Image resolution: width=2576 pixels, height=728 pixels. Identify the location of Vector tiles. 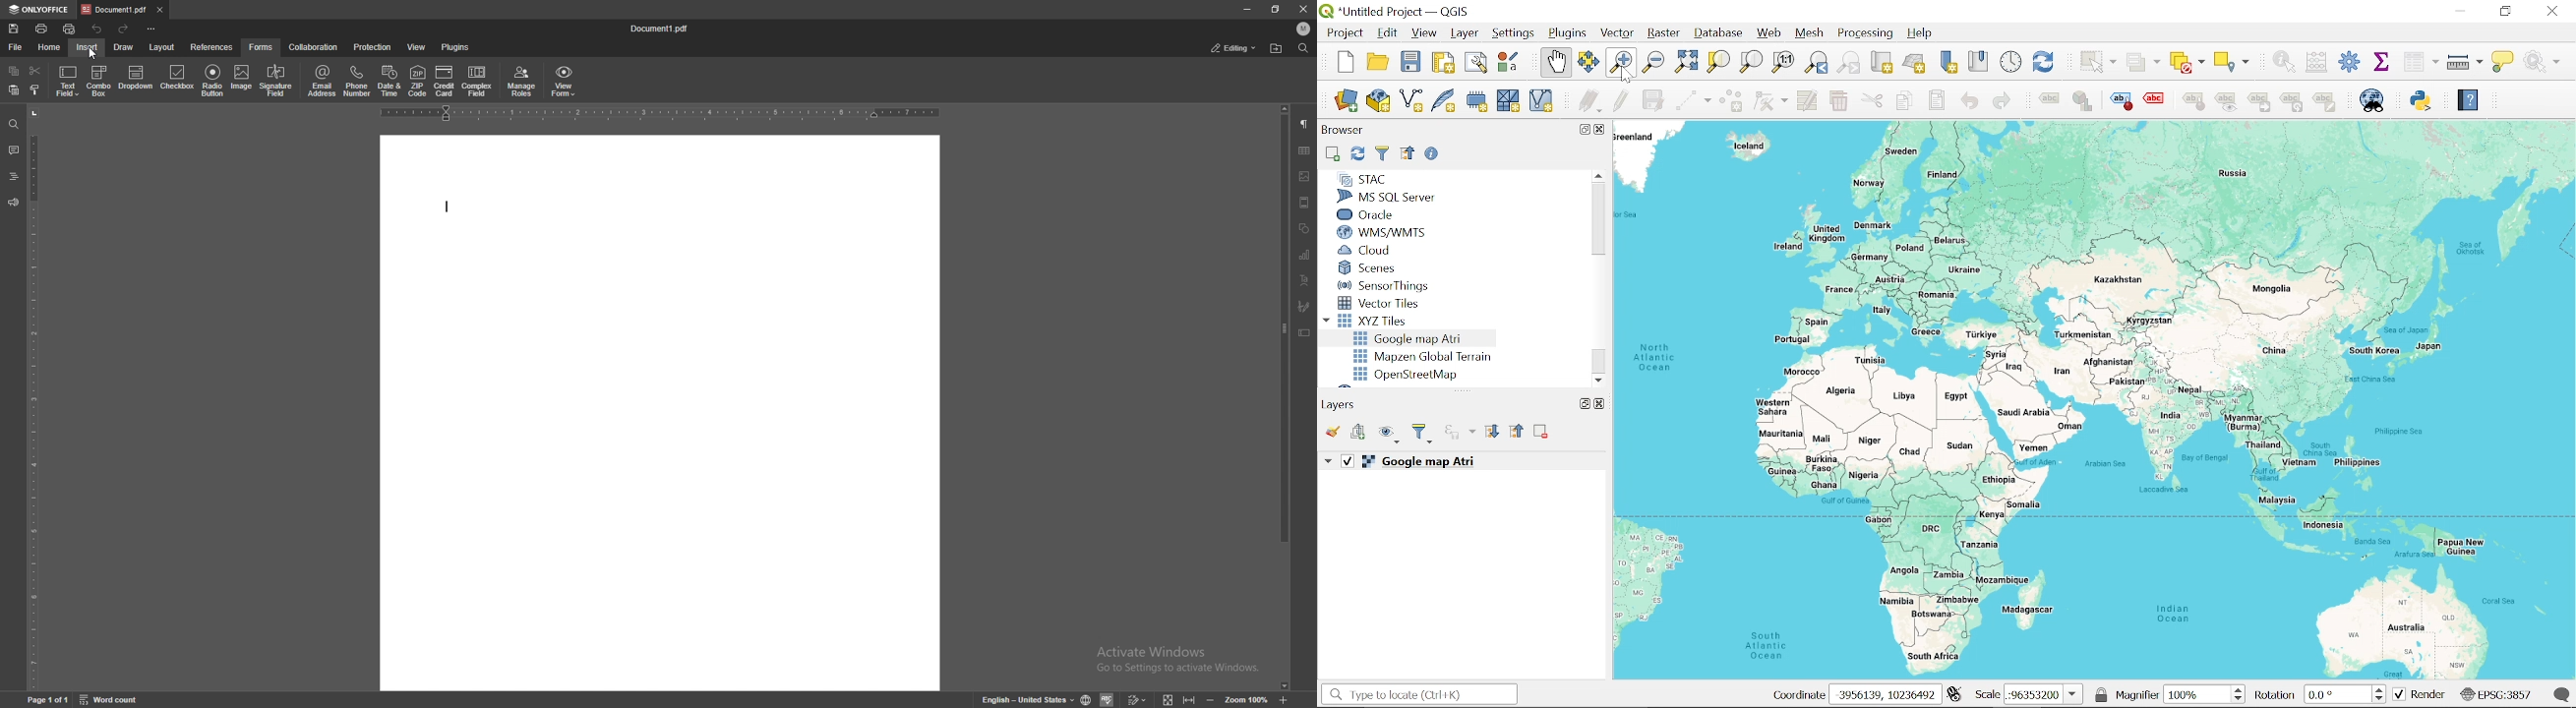
(1380, 303).